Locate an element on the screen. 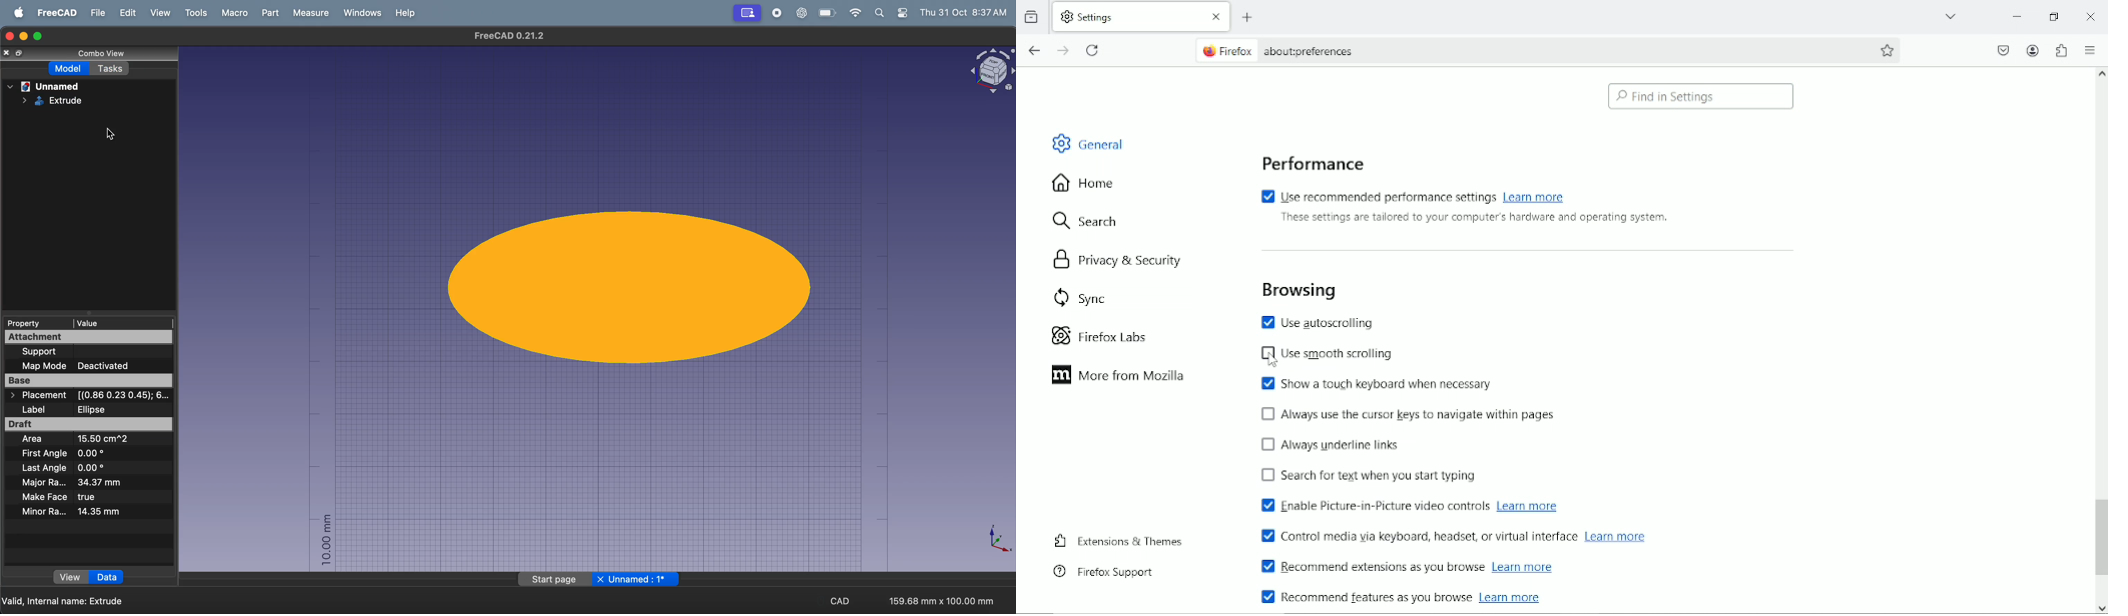 The image size is (2128, 616). Privacy & security is located at coordinates (1124, 258).